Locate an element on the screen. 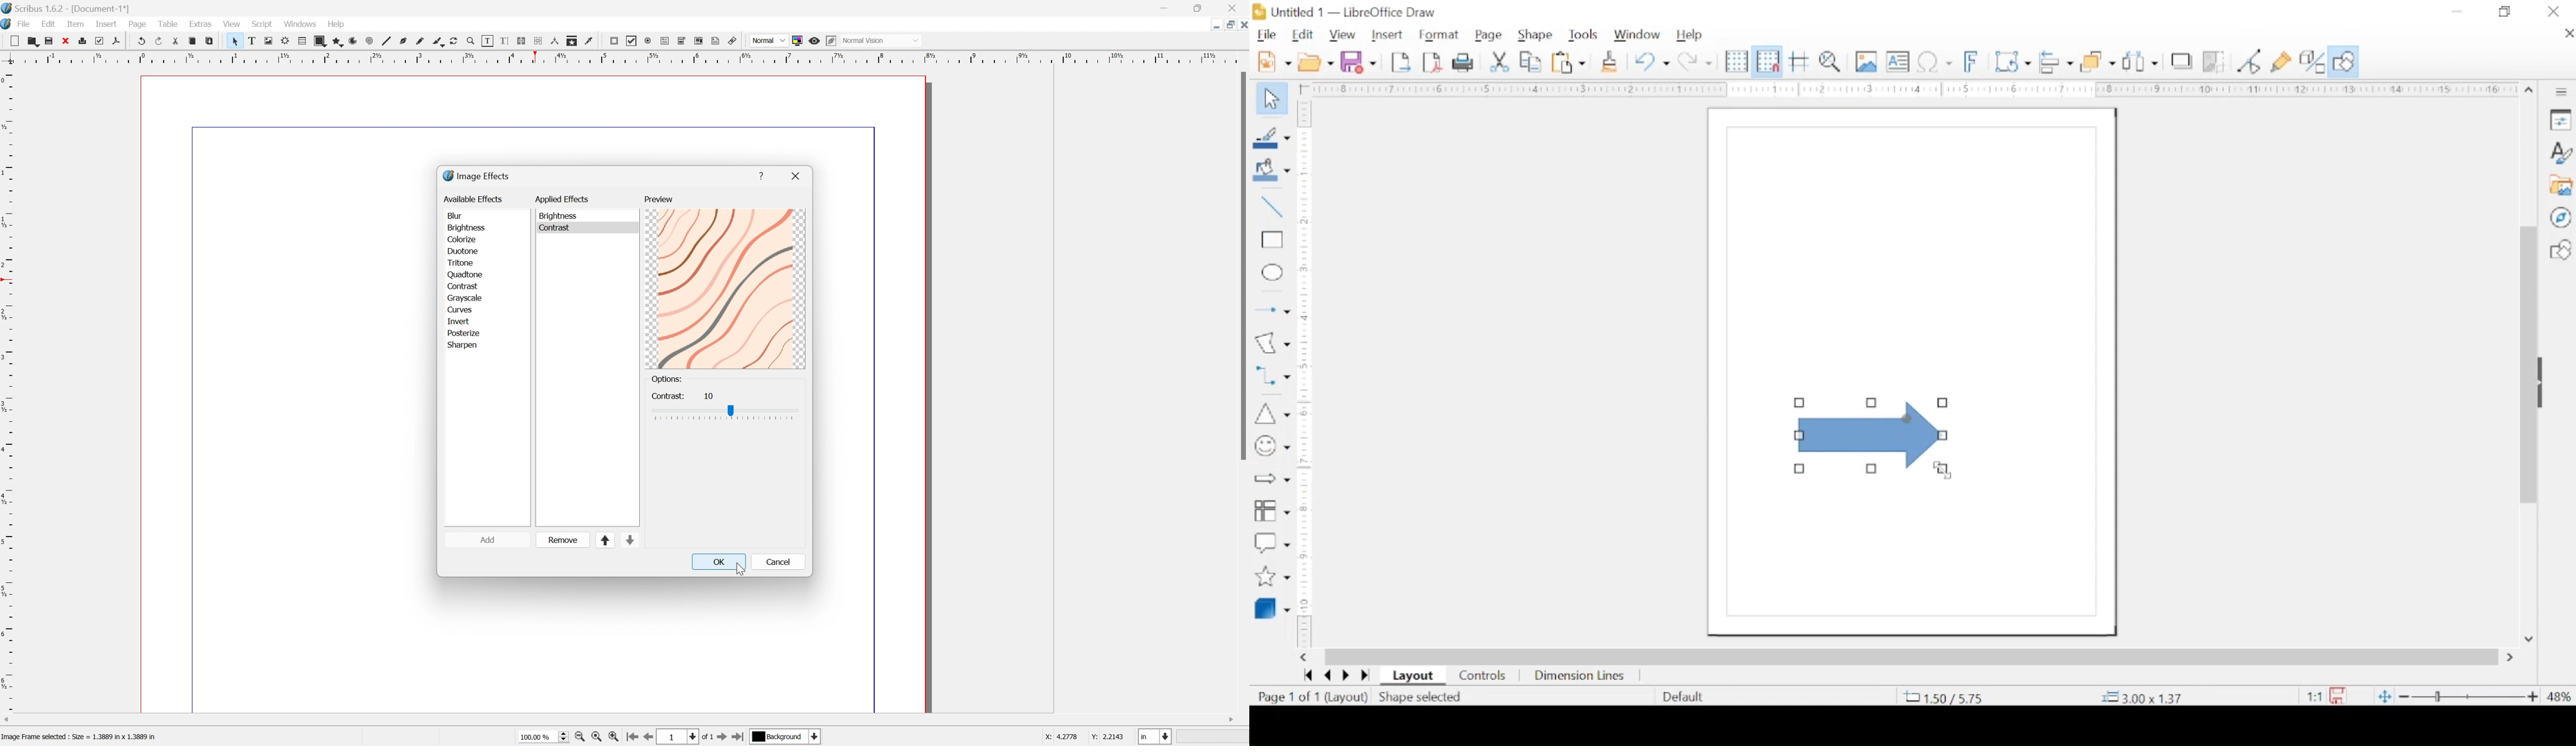  page count is located at coordinates (1291, 697).